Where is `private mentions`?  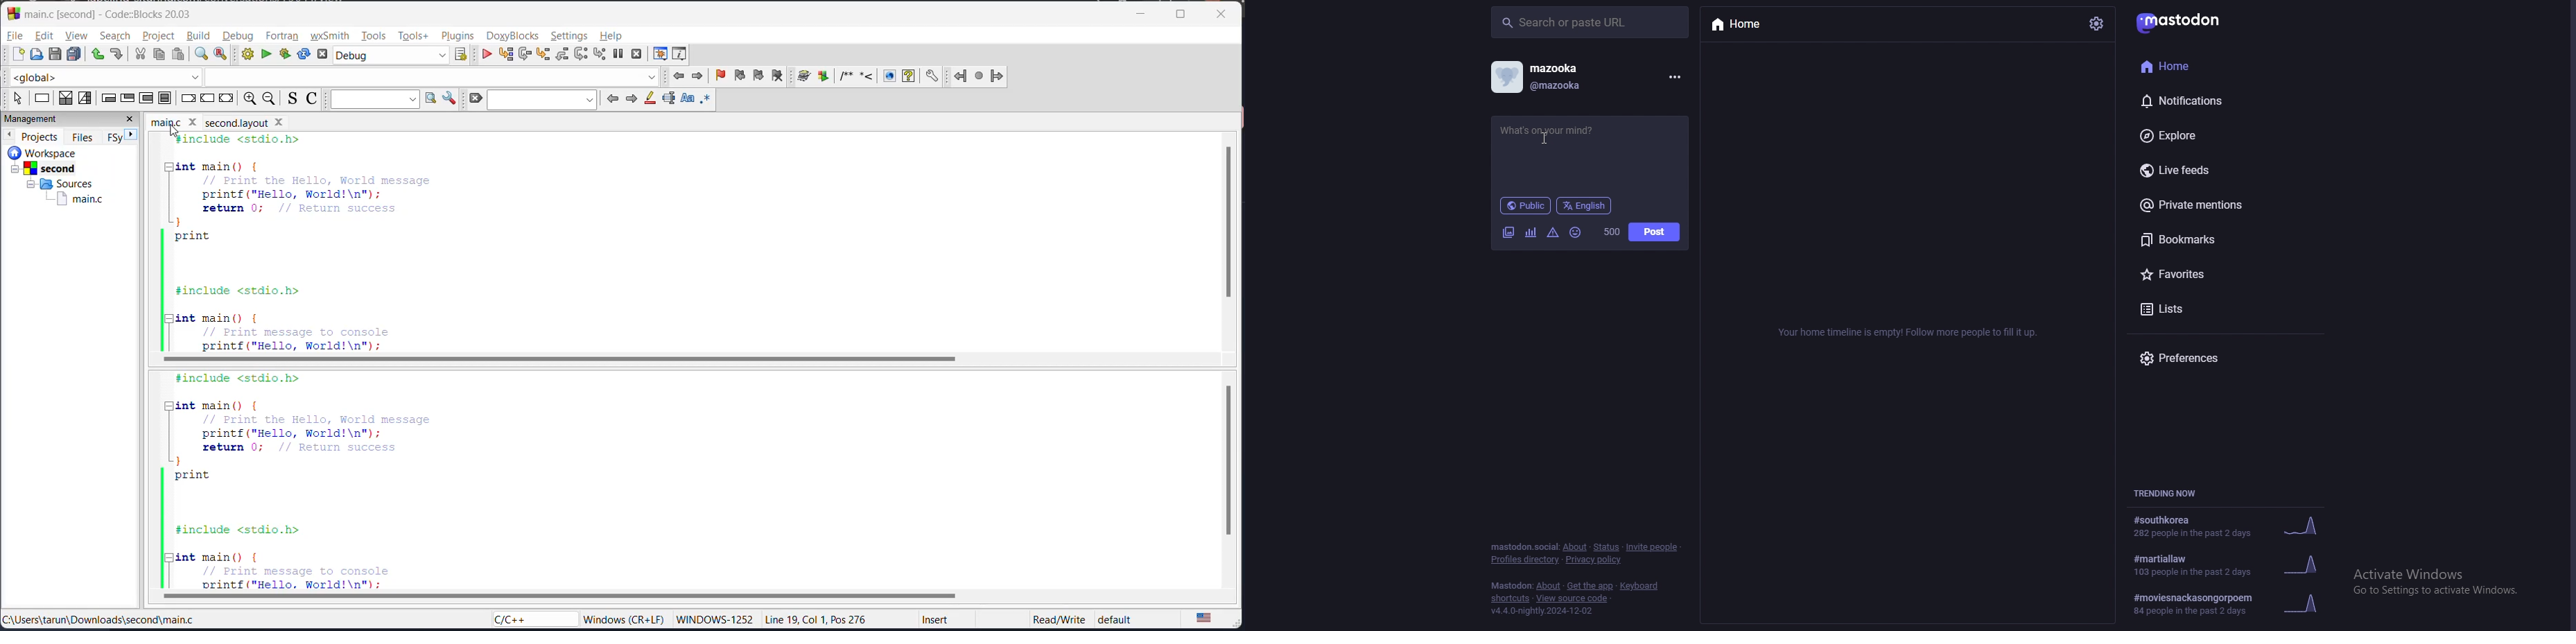 private mentions is located at coordinates (2213, 207).